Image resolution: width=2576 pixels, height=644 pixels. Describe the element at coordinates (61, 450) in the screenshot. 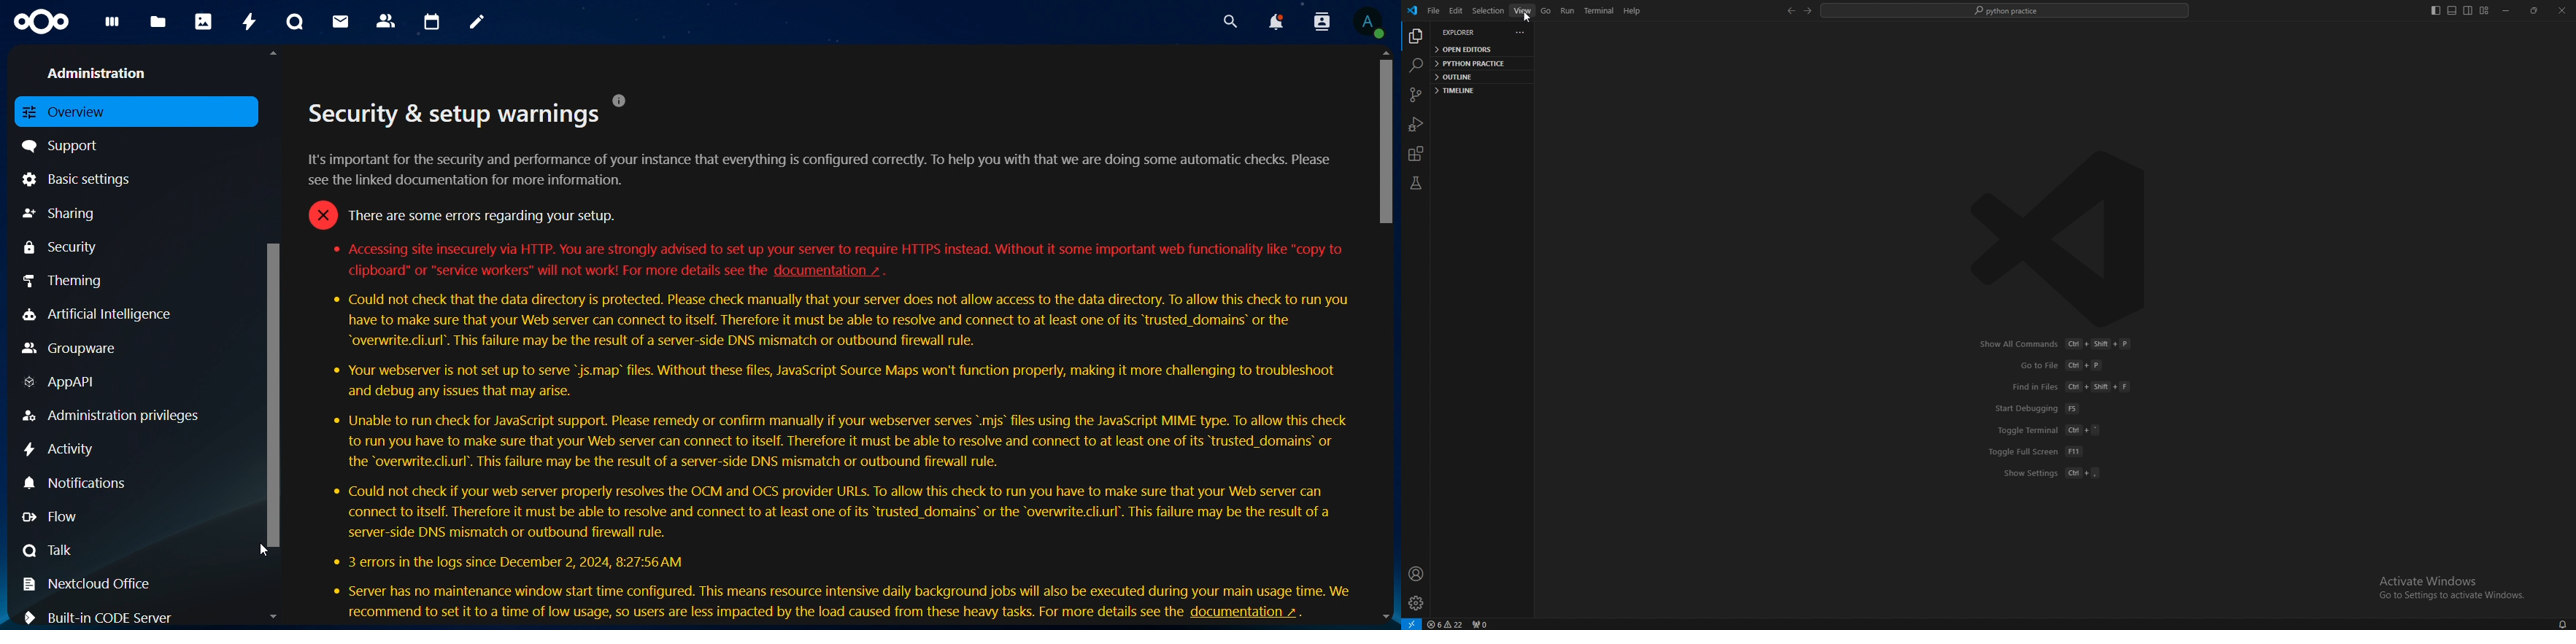

I see `activity` at that location.